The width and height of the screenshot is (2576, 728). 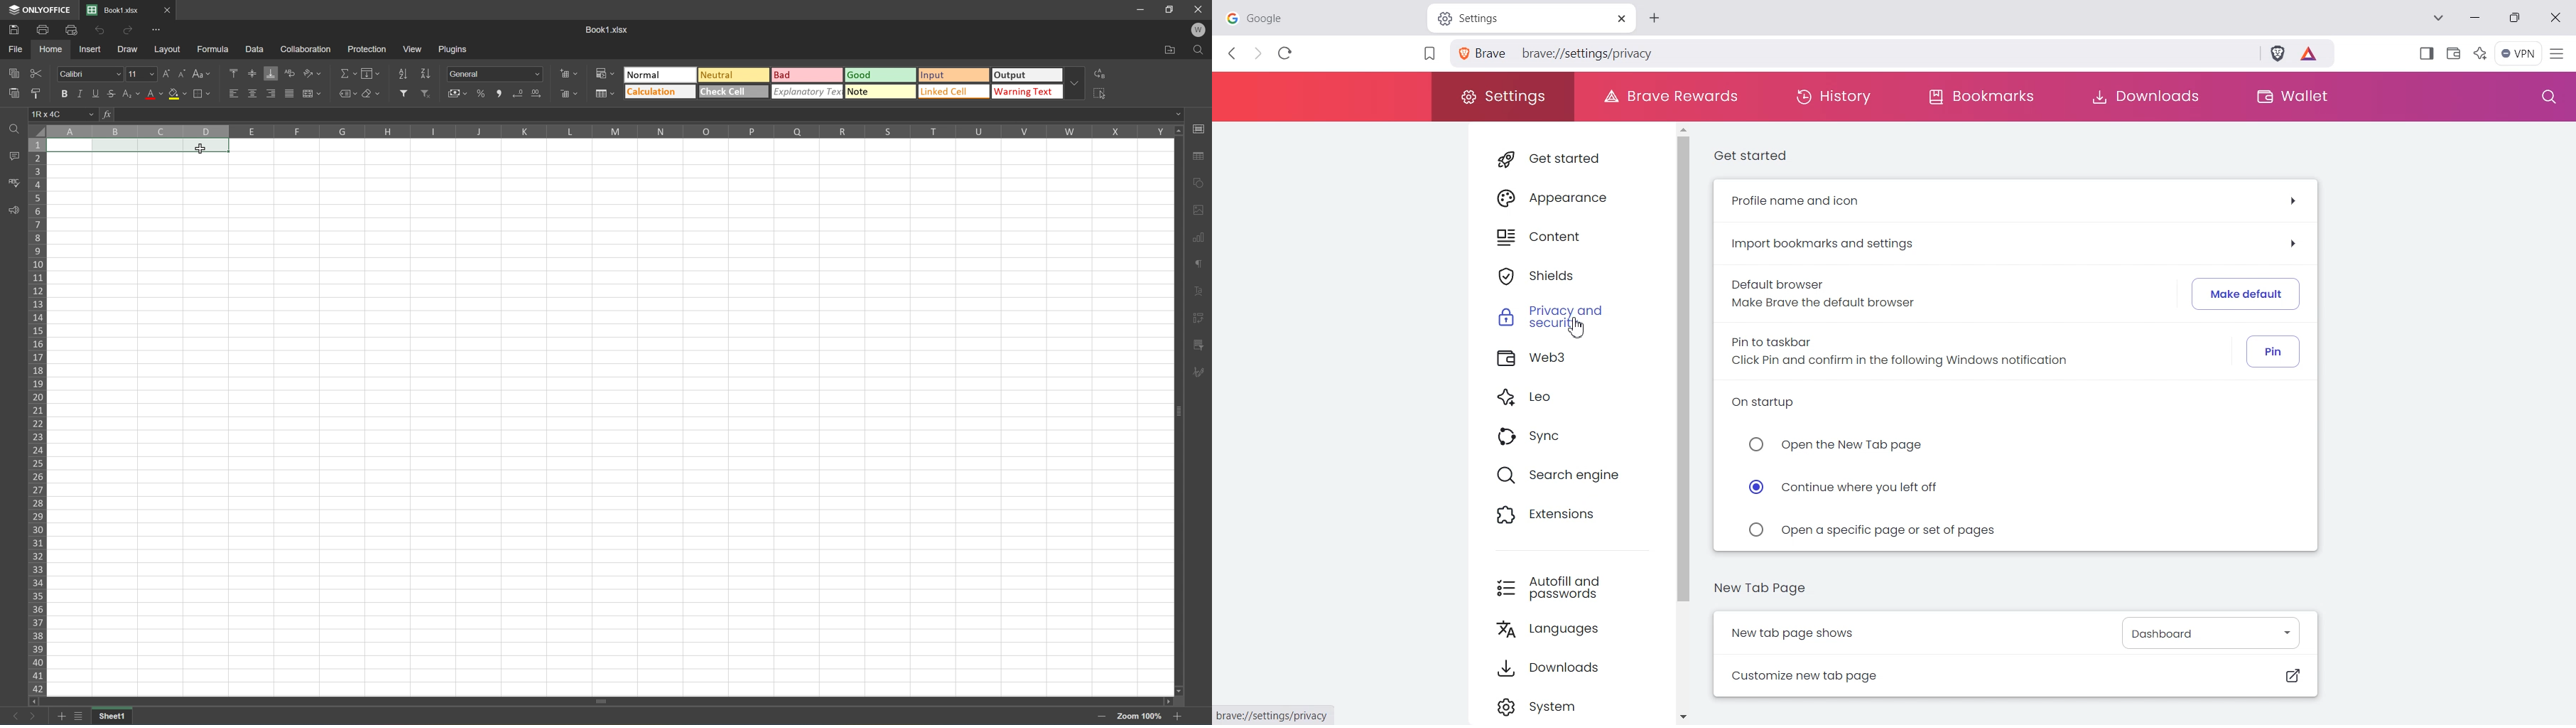 What do you see at coordinates (154, 93) in the screenshot?
I see `Font color` at bounding box center [154, 93].